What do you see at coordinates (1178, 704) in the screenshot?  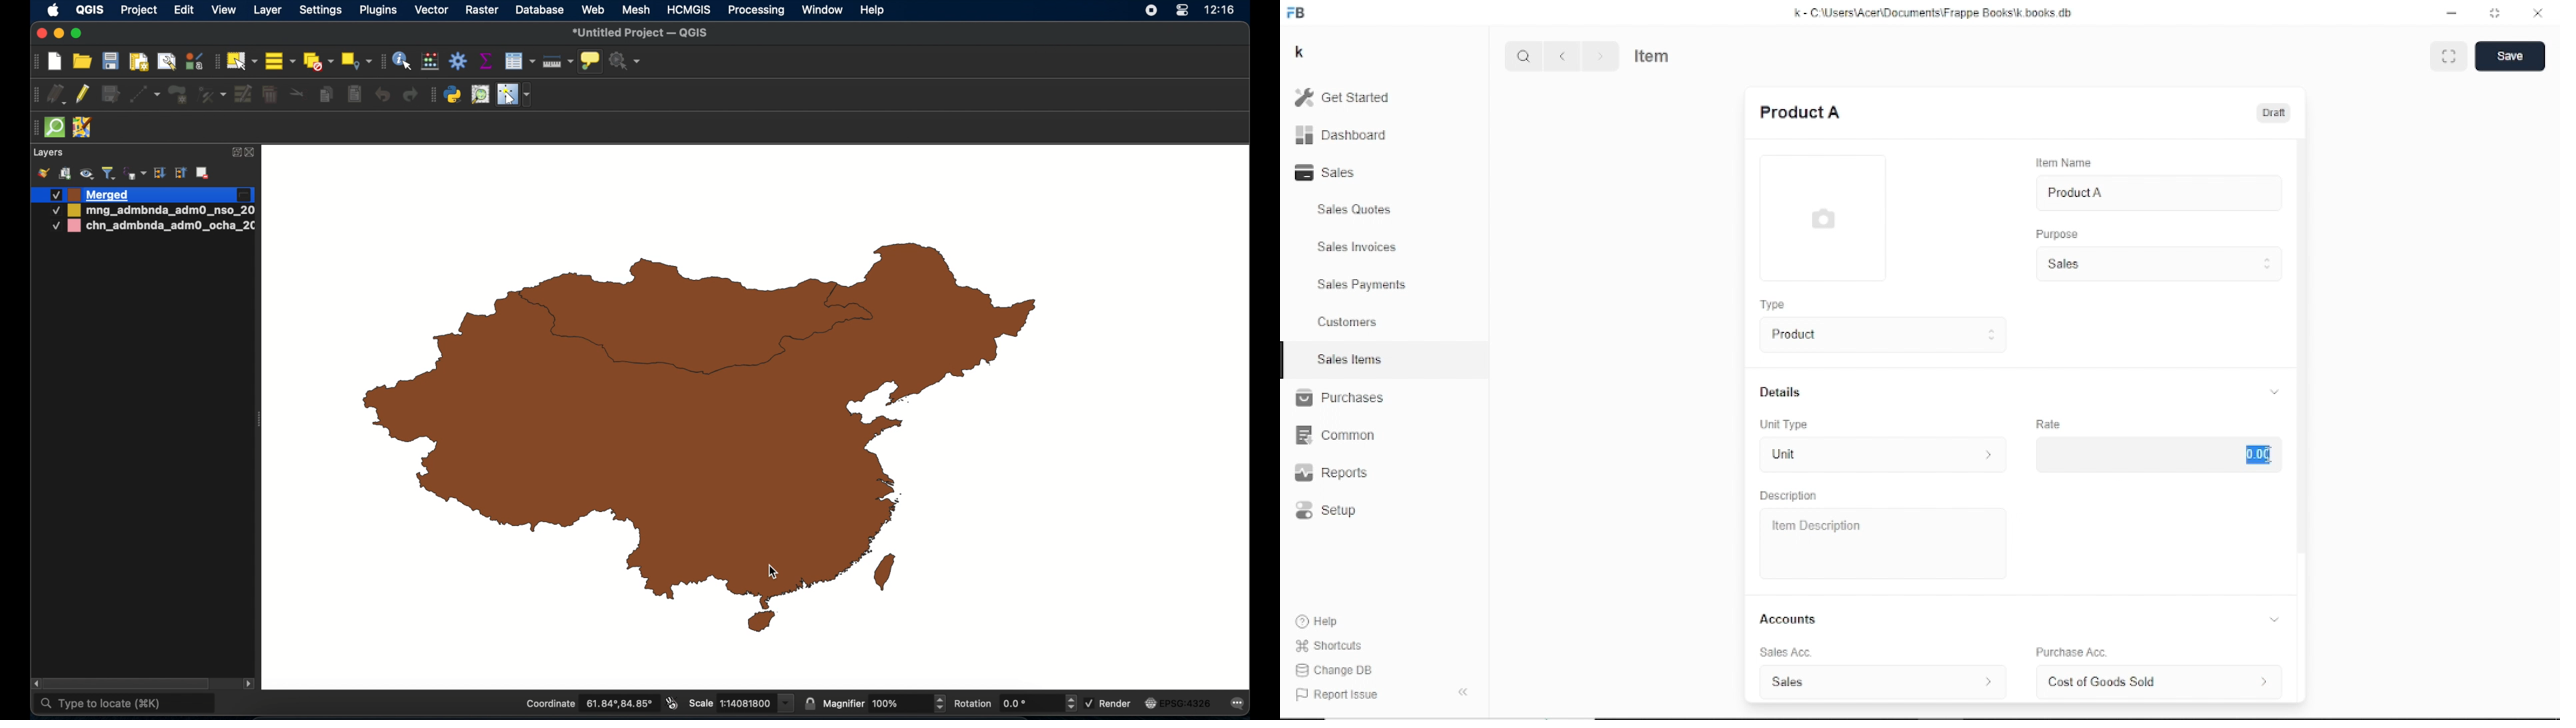 I see `EPSG:4326` at bounding box center [1178, 704].